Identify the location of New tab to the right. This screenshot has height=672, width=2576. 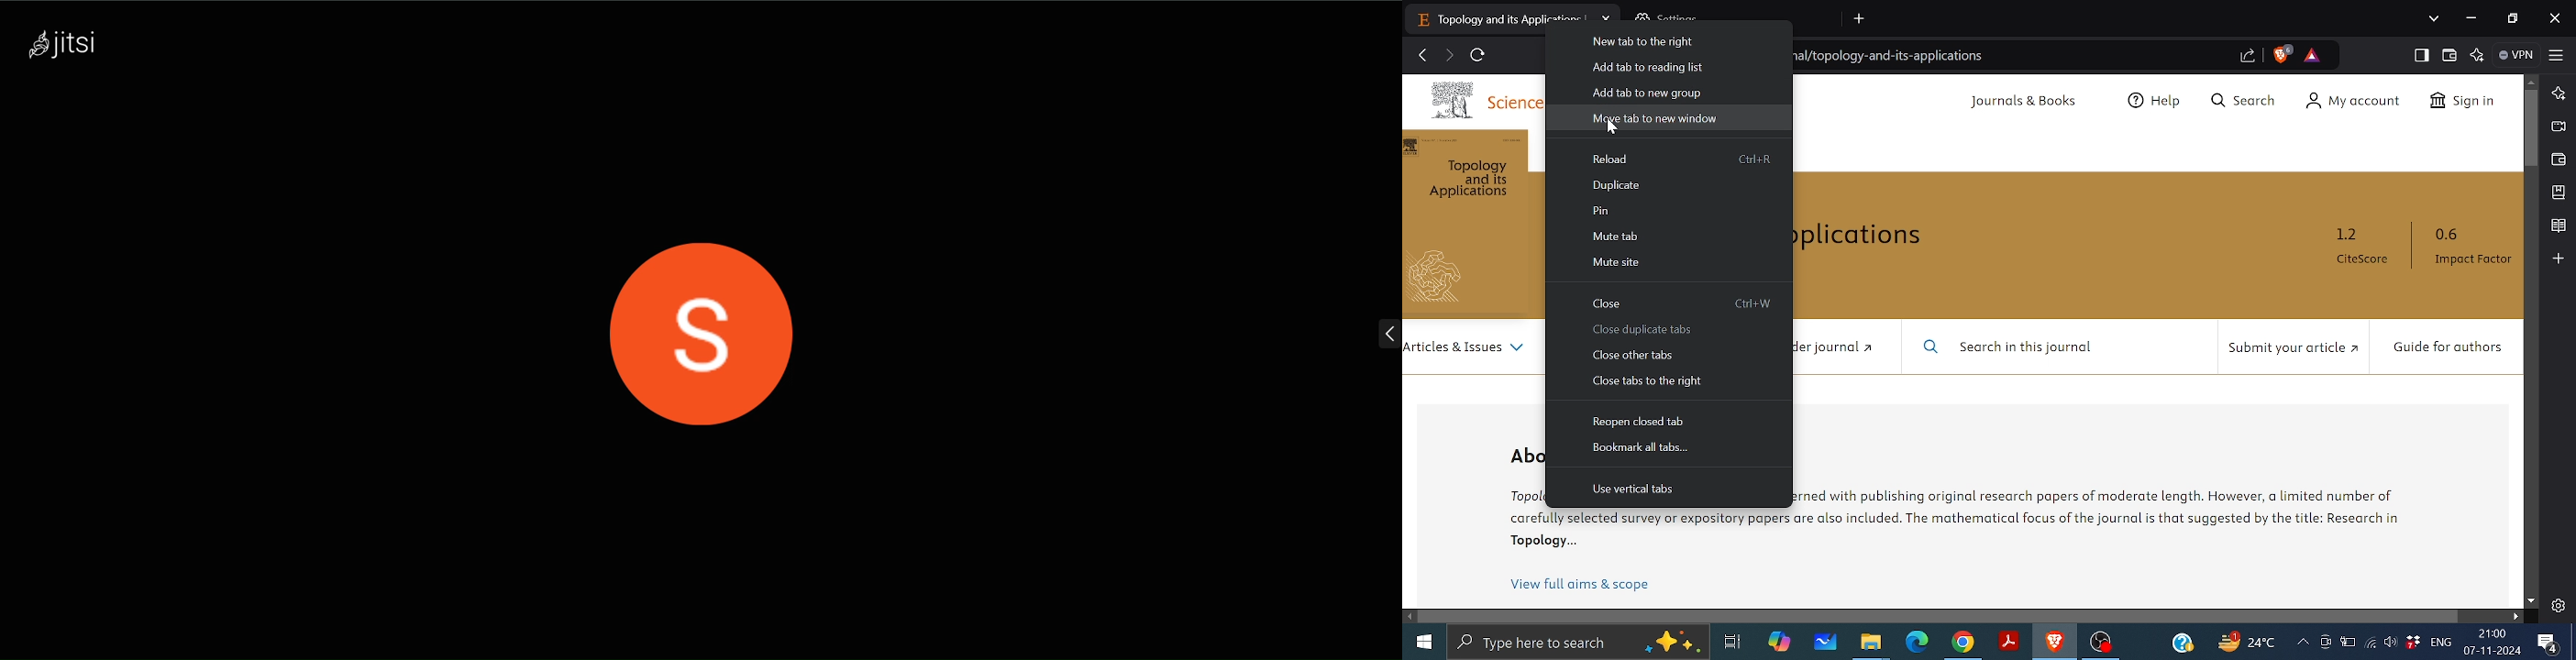
(1645, 42).